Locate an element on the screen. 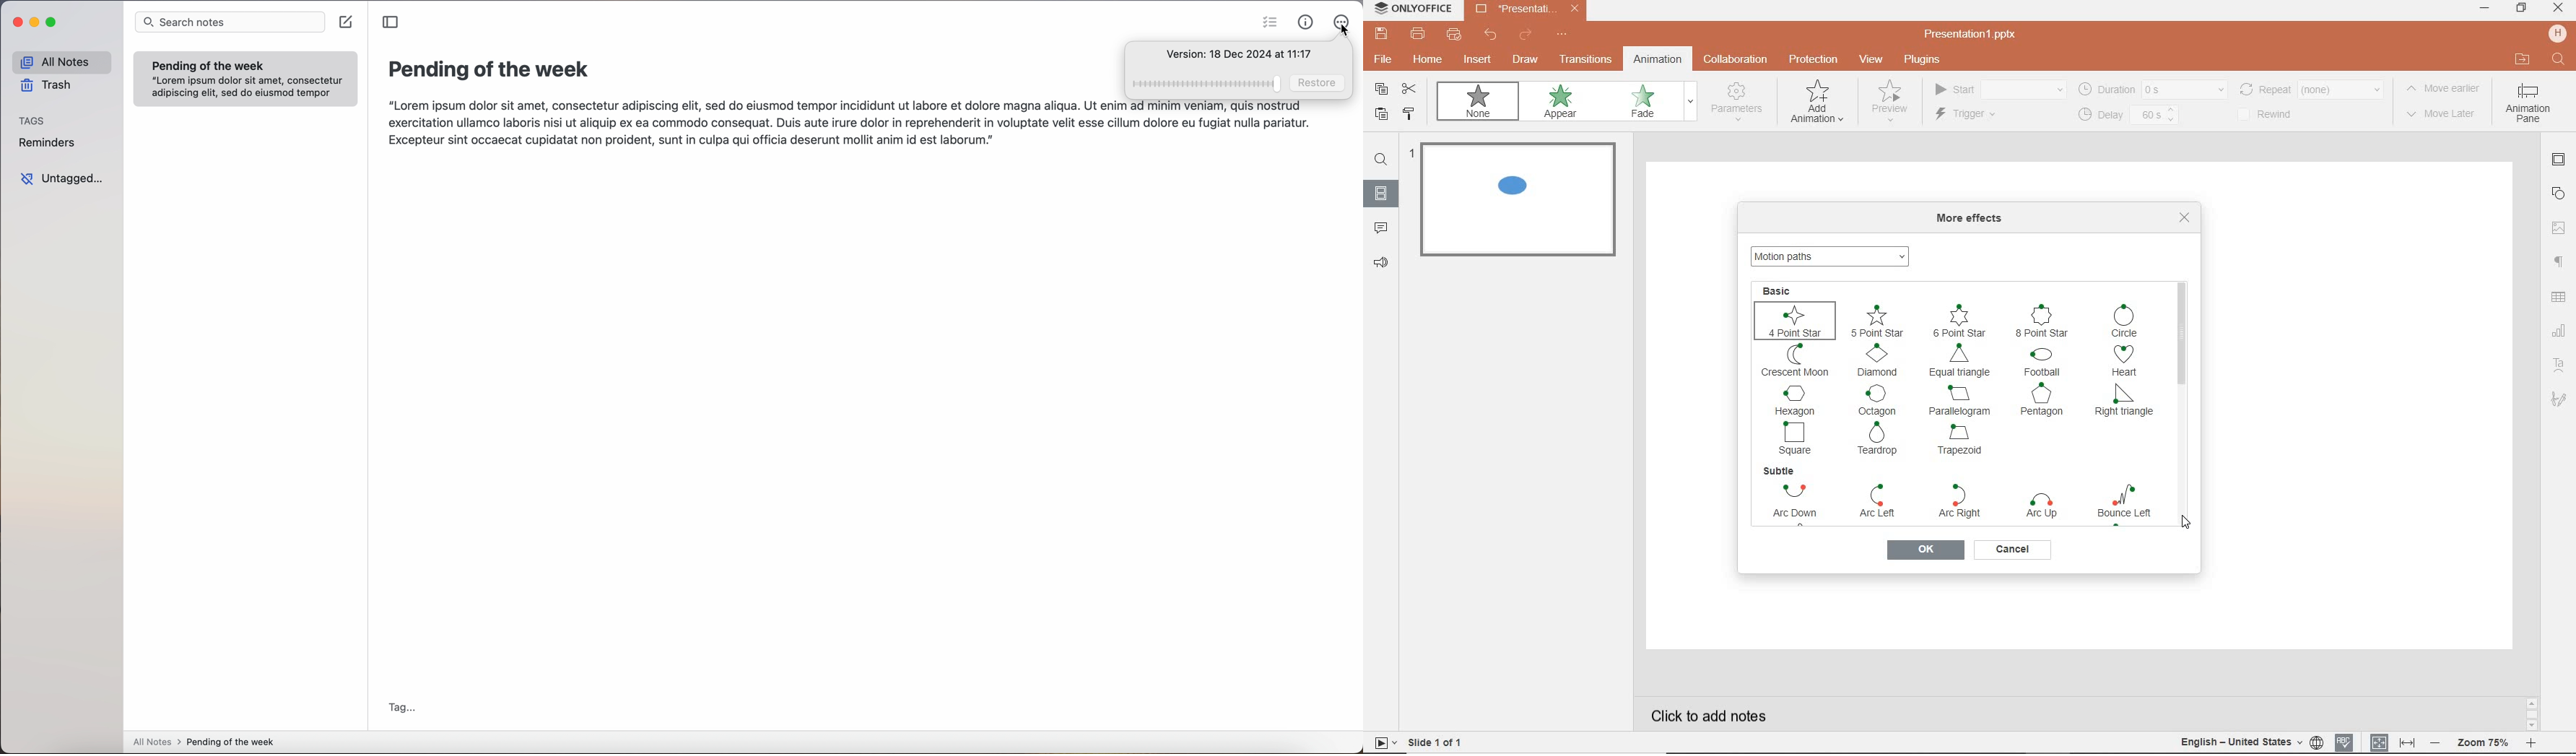 Image resolution: width=2576 pixels, height=756 pixels. file name is located at coordinates (1528, 10).